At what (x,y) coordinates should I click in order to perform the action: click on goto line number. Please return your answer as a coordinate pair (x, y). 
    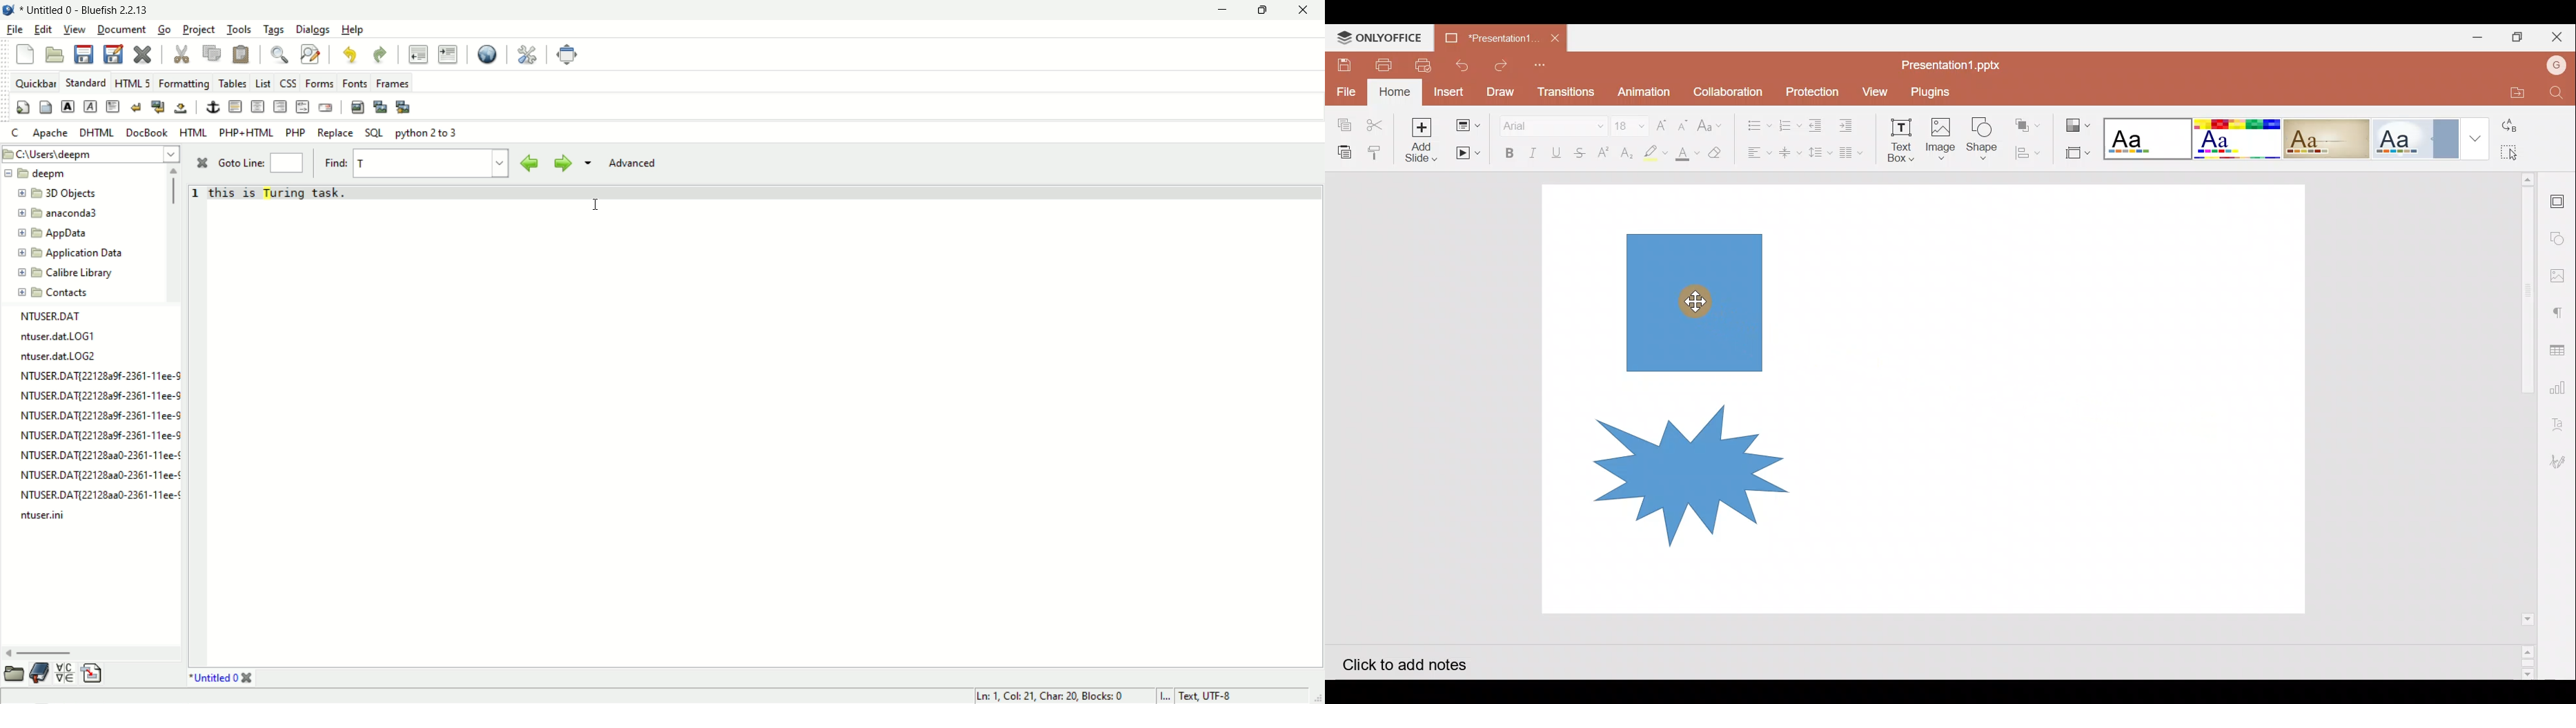
    Looking at the image, I should click on (286, 164).